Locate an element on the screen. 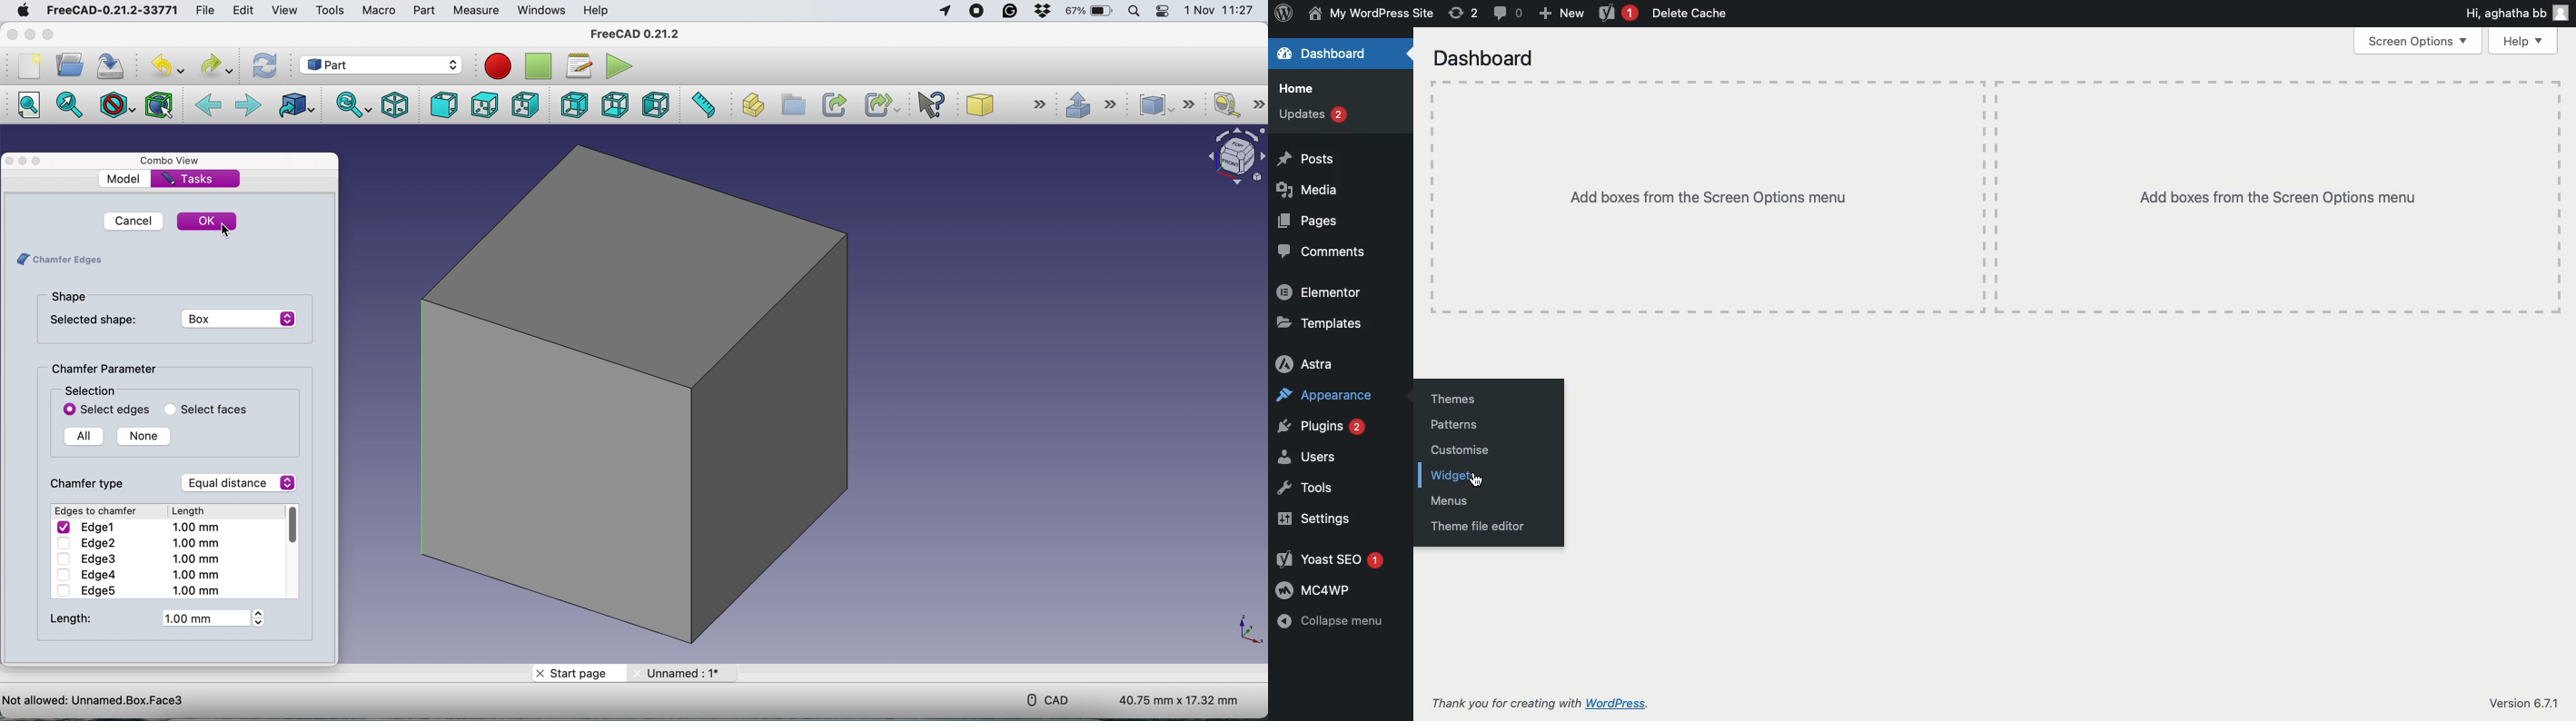 The height and width of the screenshot is (728, 2576). measure distance is located at coordinates (704, 105).